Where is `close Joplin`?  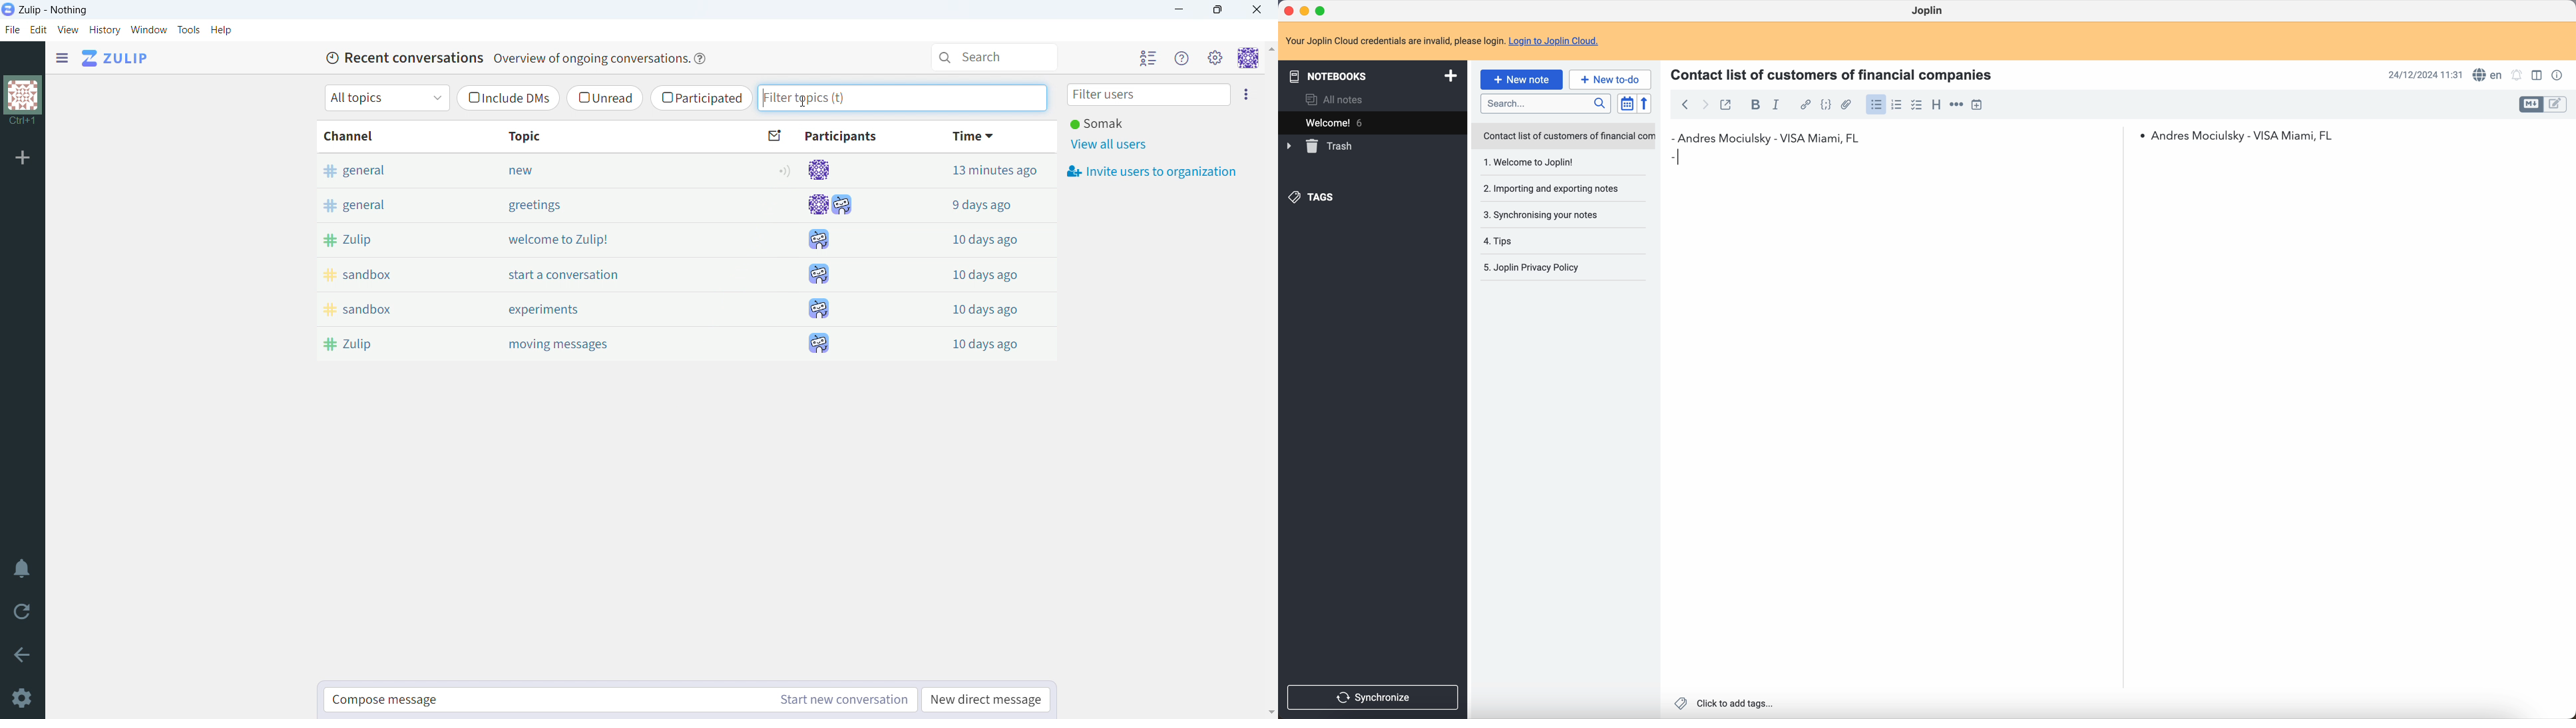
close Joplin is located at coordinates (1288, 10).